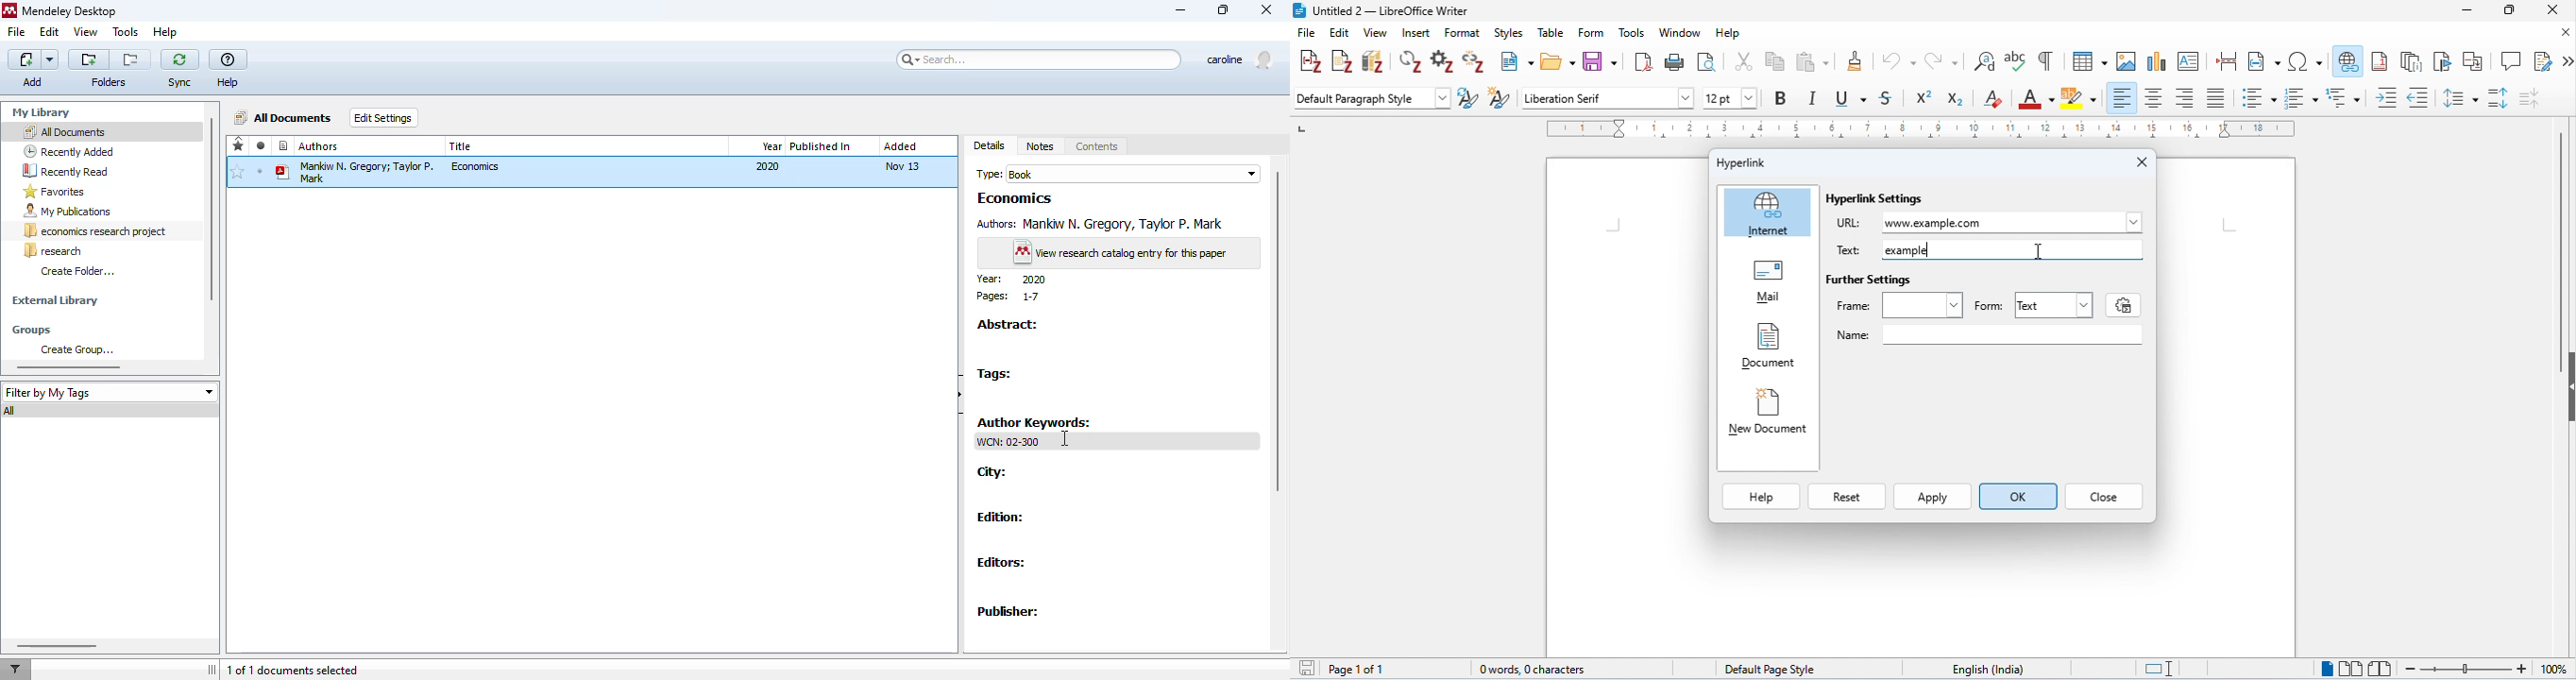 The height and width of the screenshot is (700, 2576). Describe the element at coordinates (1377, 34) in the screenshot. I see `view` at that location.